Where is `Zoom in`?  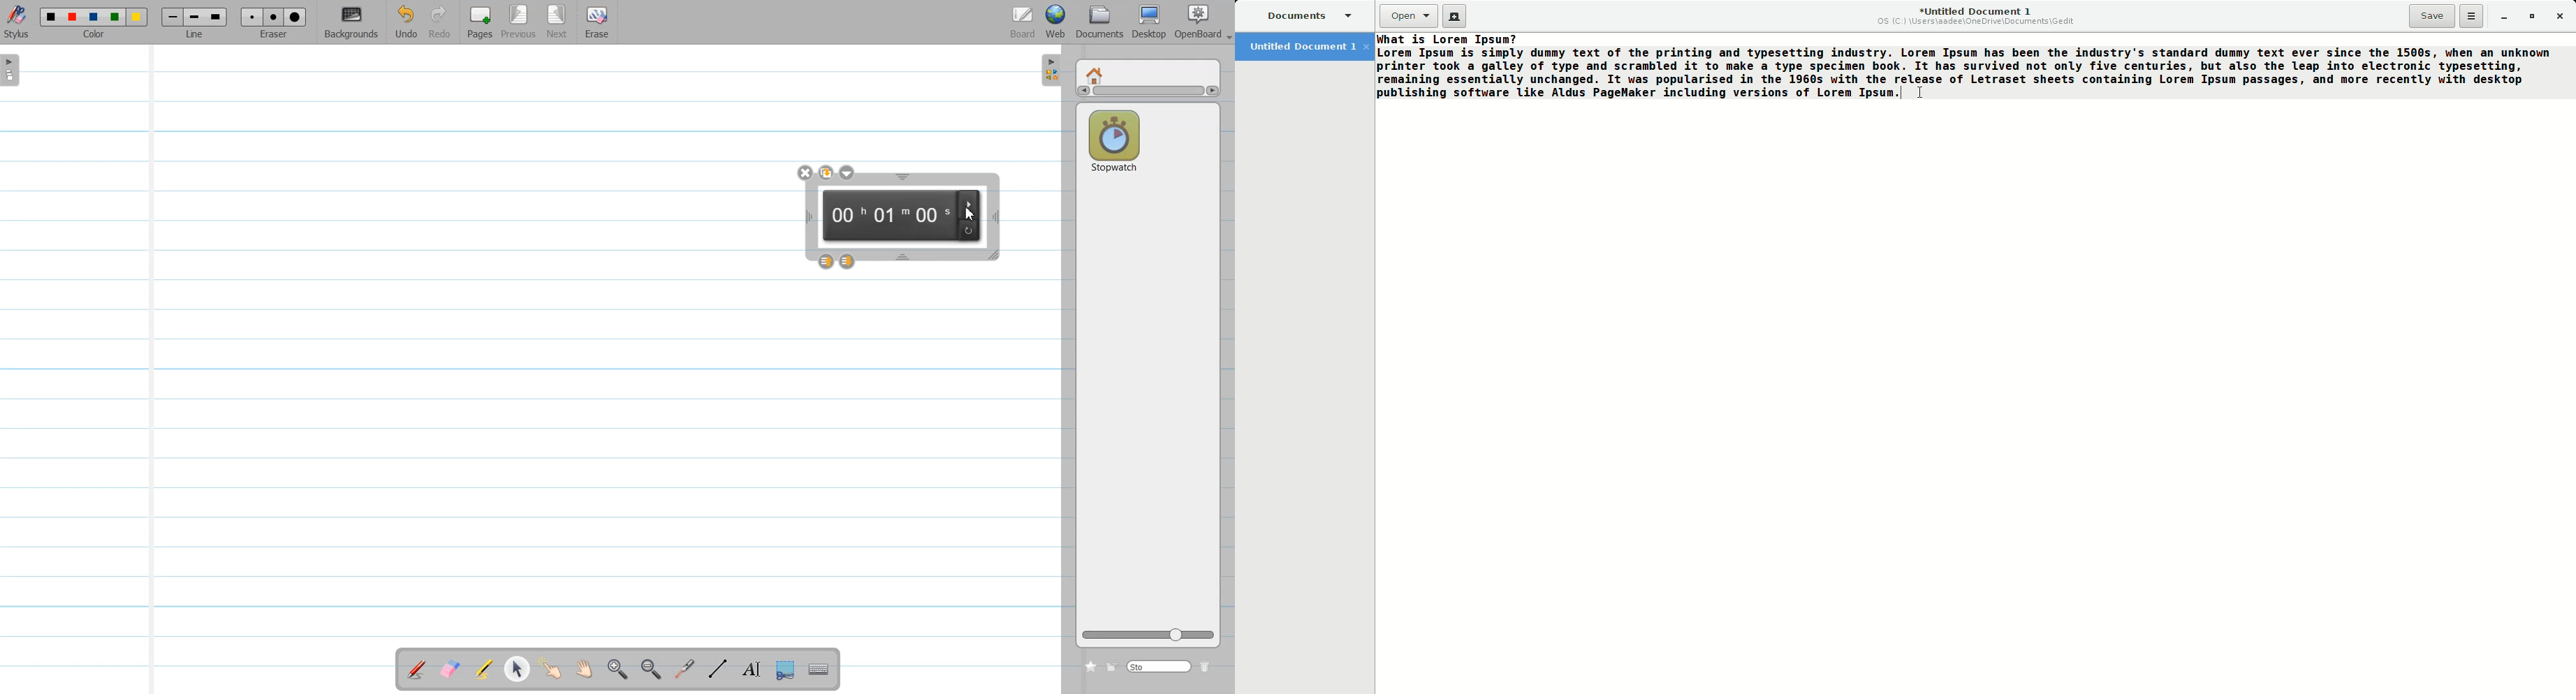 Zoom in is located at coordinates (618, 670).